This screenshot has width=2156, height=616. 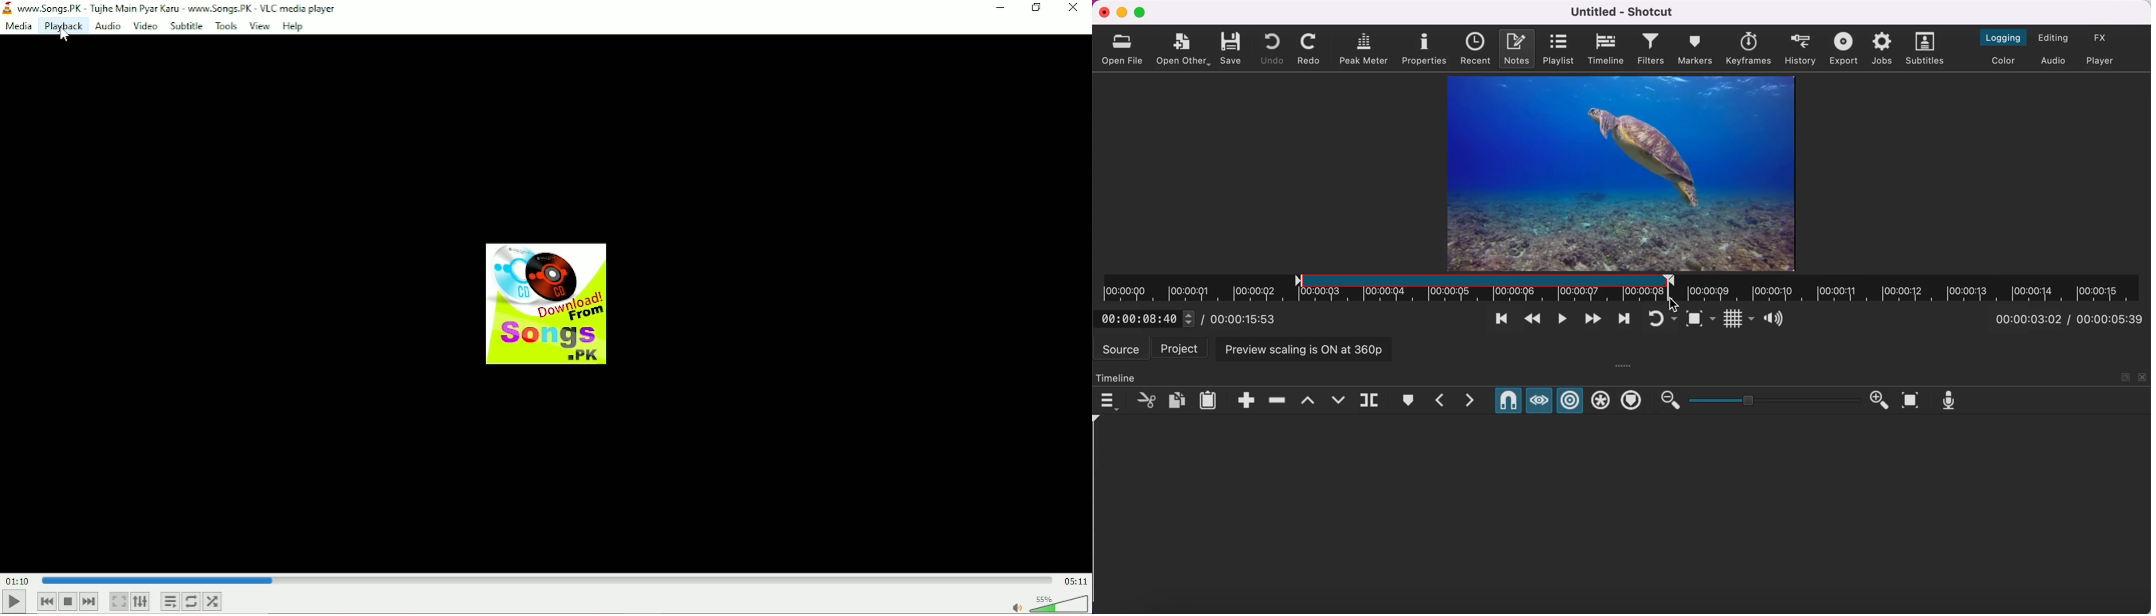 What do you see at coordinates (2032, 319) in the screenshot?
I see `current position` at bounding box center [2032, 319].